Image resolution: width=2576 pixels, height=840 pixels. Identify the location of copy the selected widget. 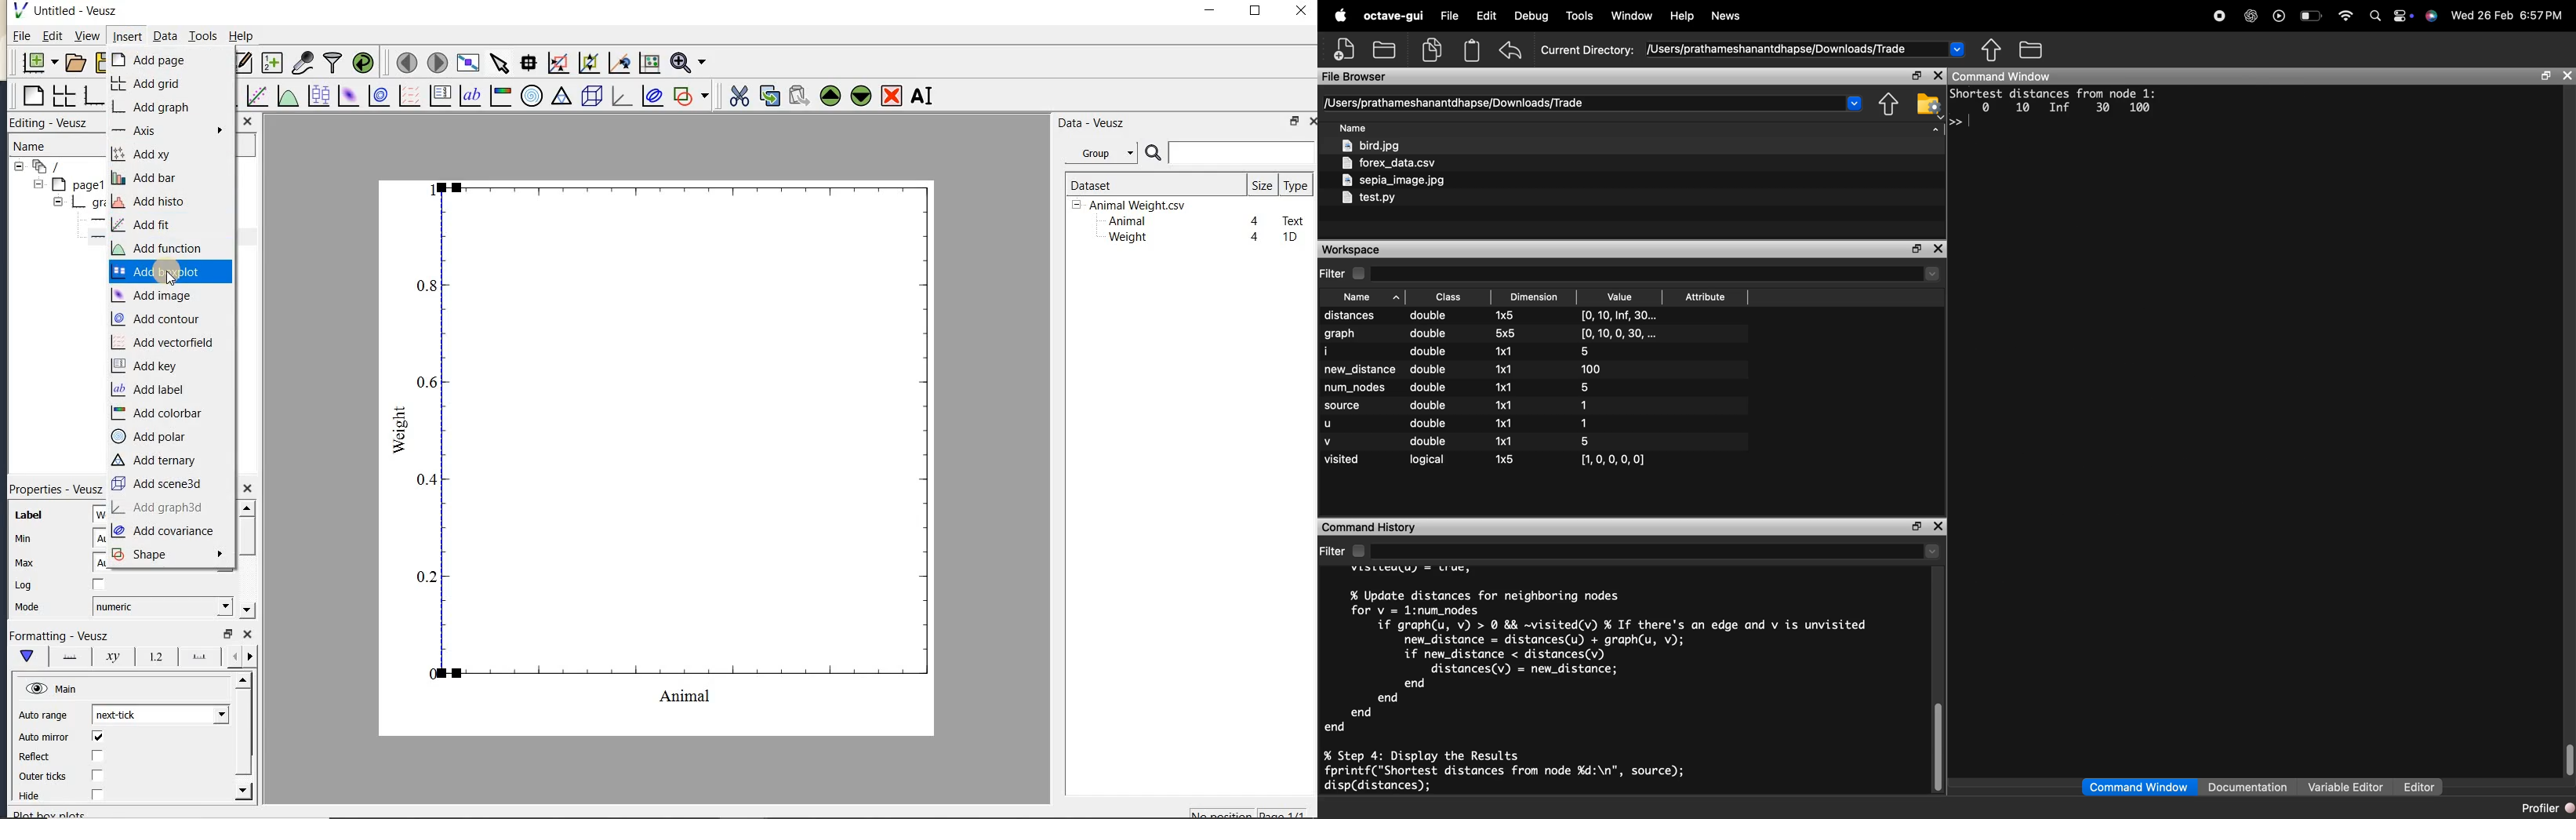
(768, 96).